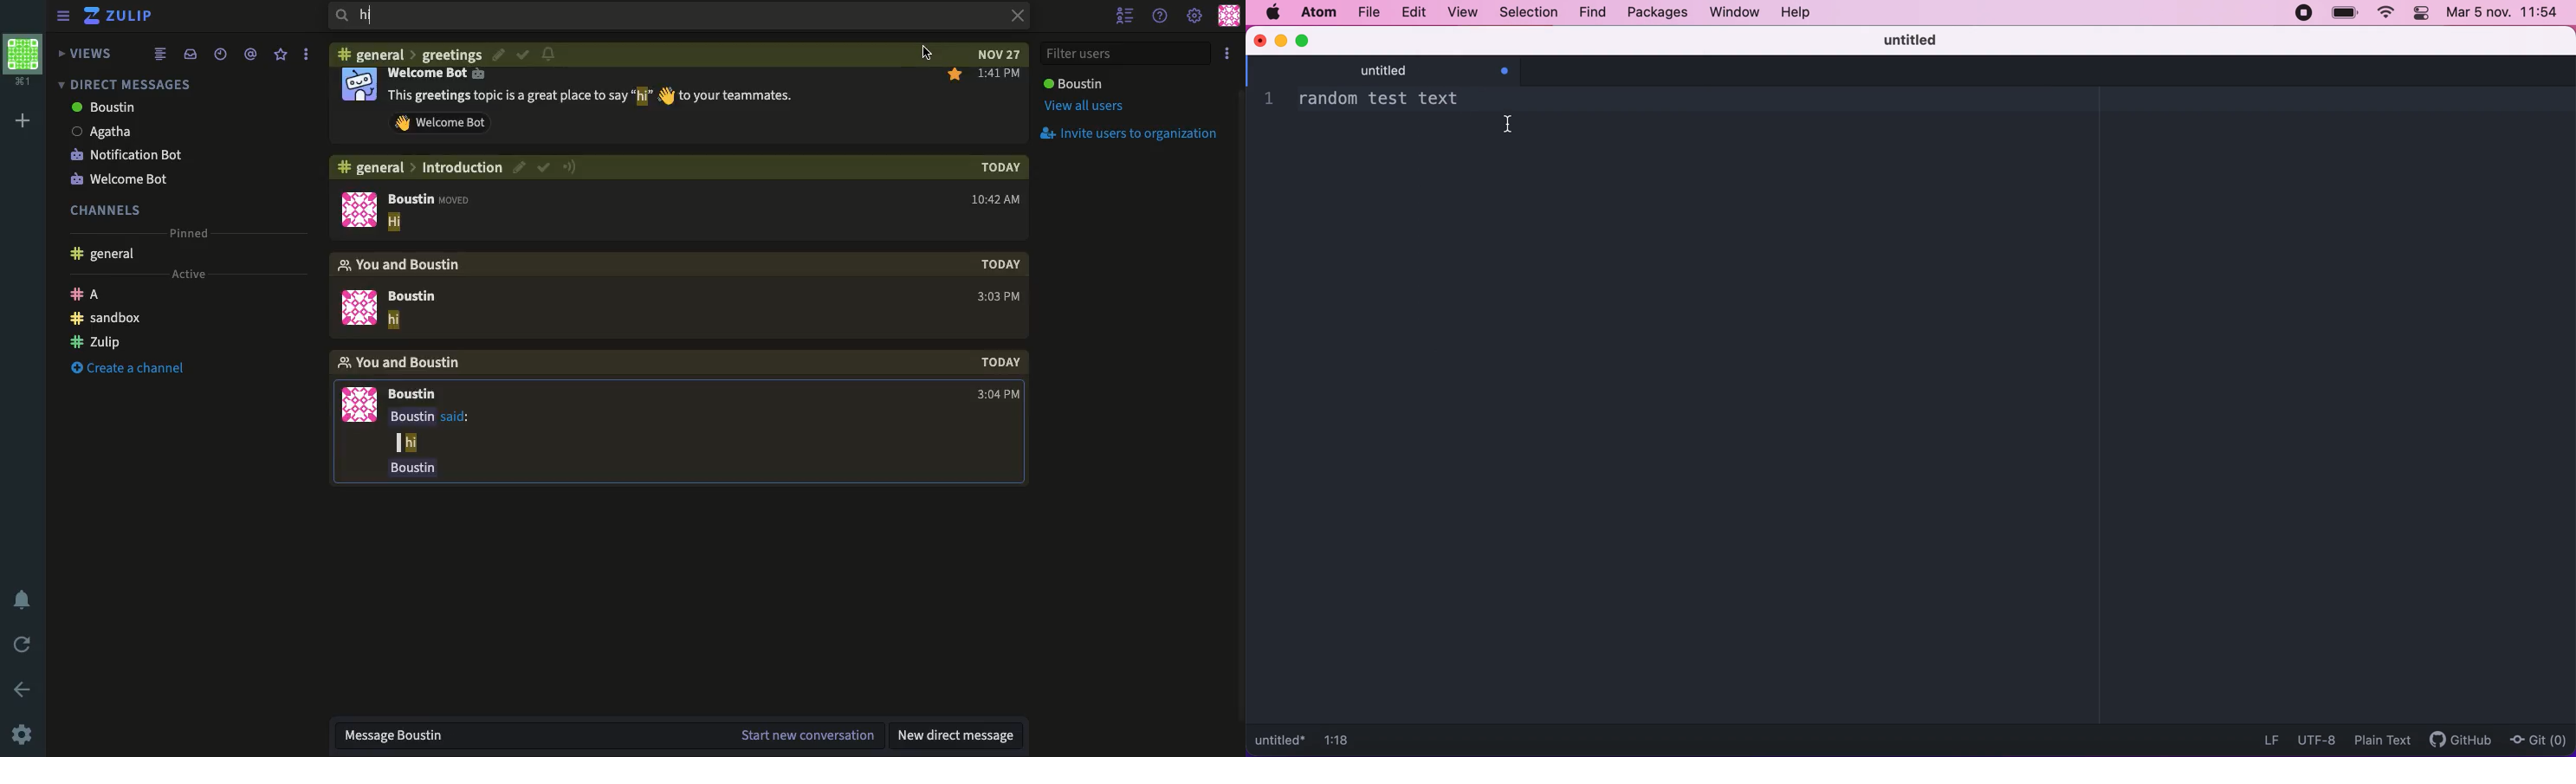  What do you see at coordinates (104, 255) in the screenshot?
I see `General` at bounding box center [104, 255].